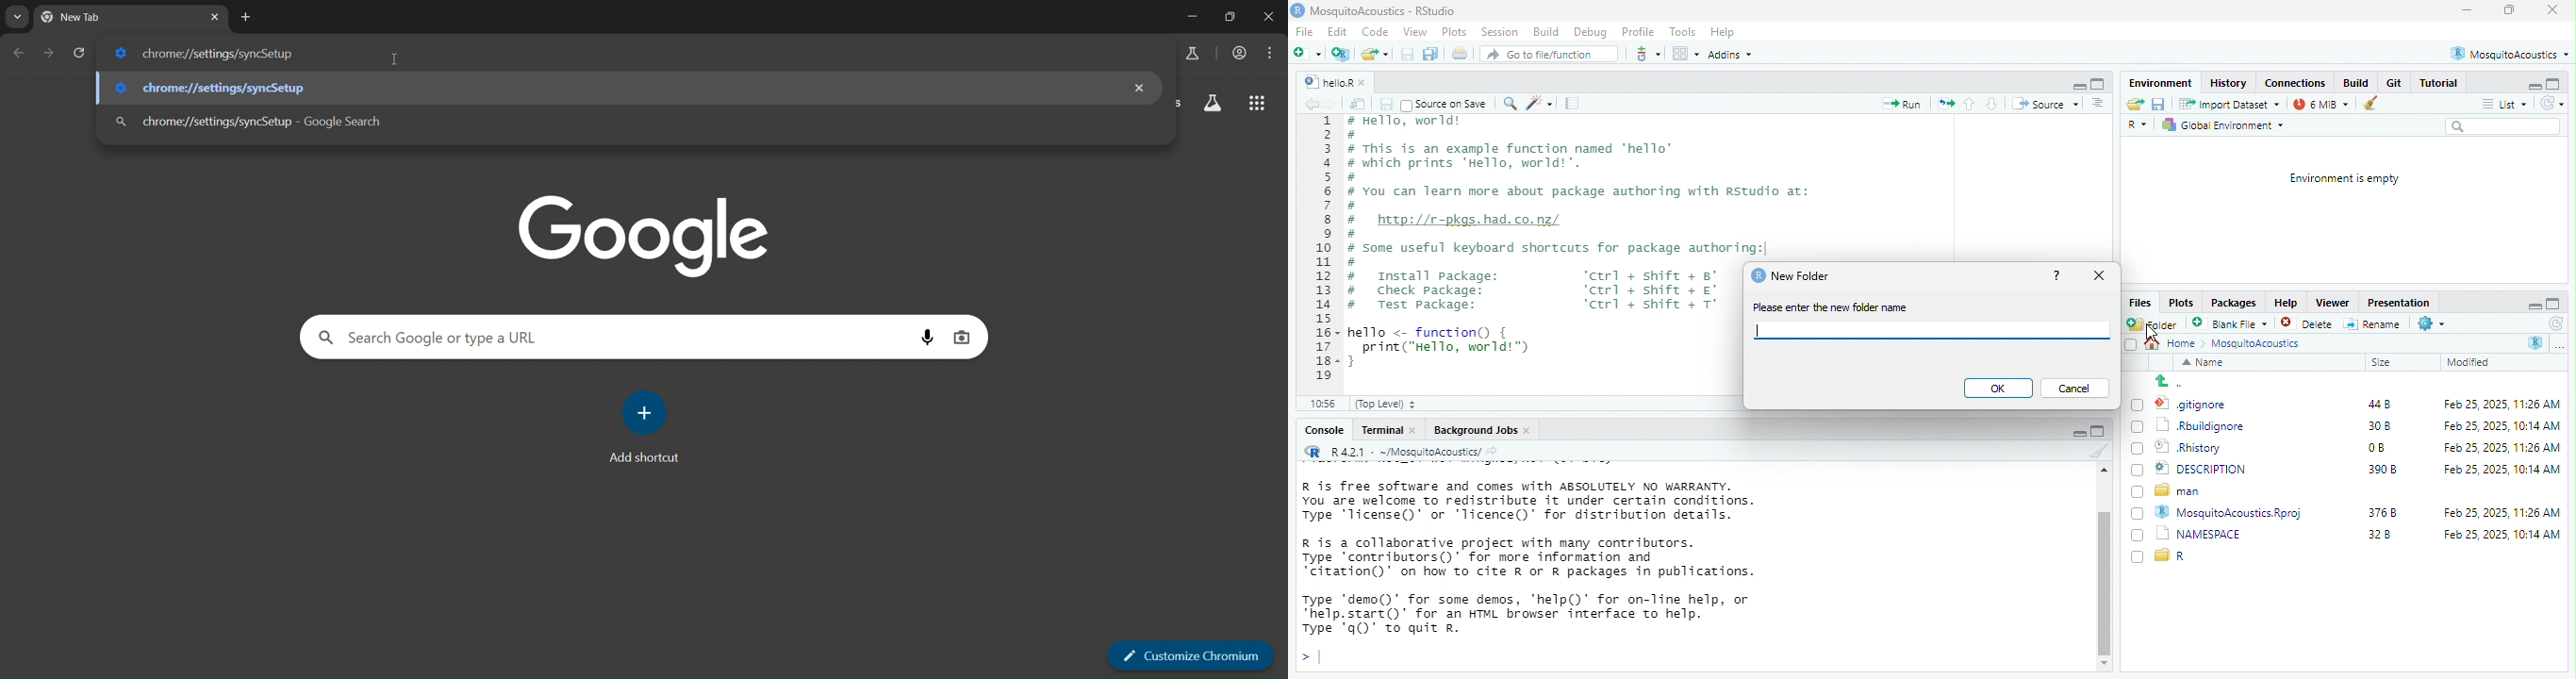 This screenshot has width=2576, height=700. Describe the element at coordinates (1214, 103) in the screenshot. I see `search labs` at that location.